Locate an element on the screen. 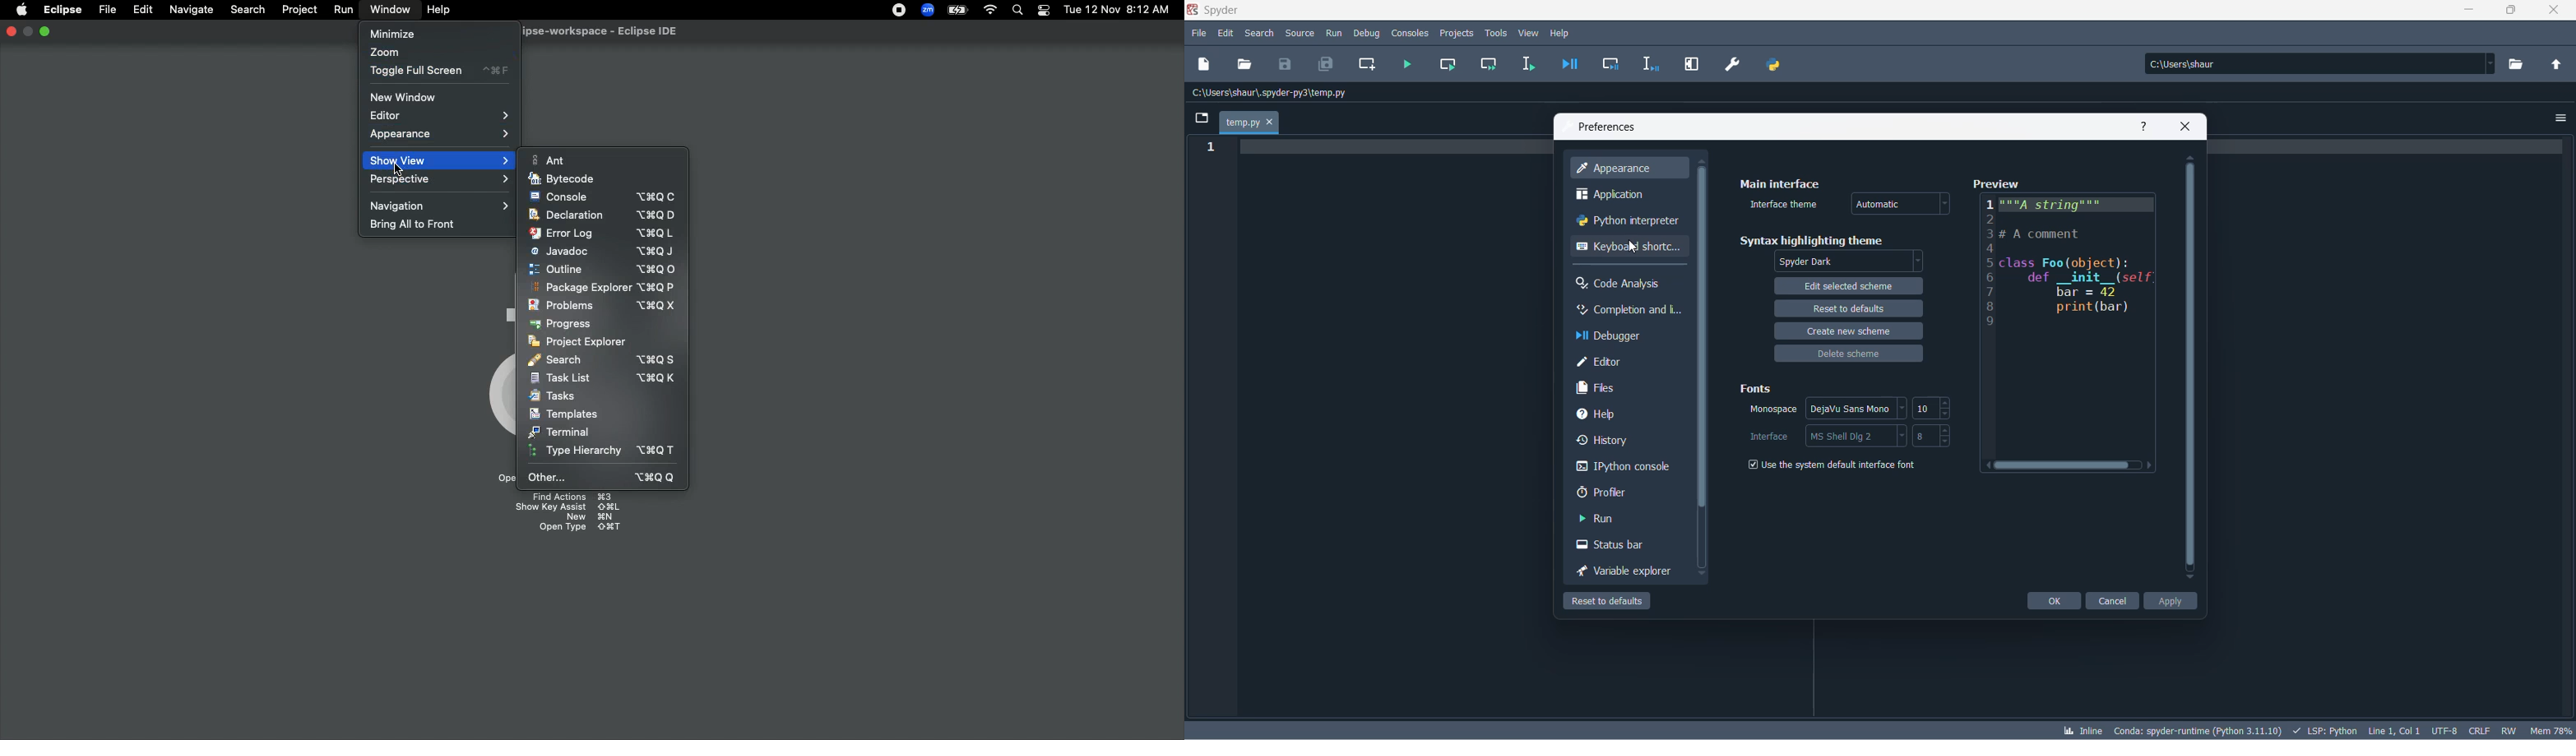 This screenshot has width=2576, height=756. open is located at coordinates (1245, 63).